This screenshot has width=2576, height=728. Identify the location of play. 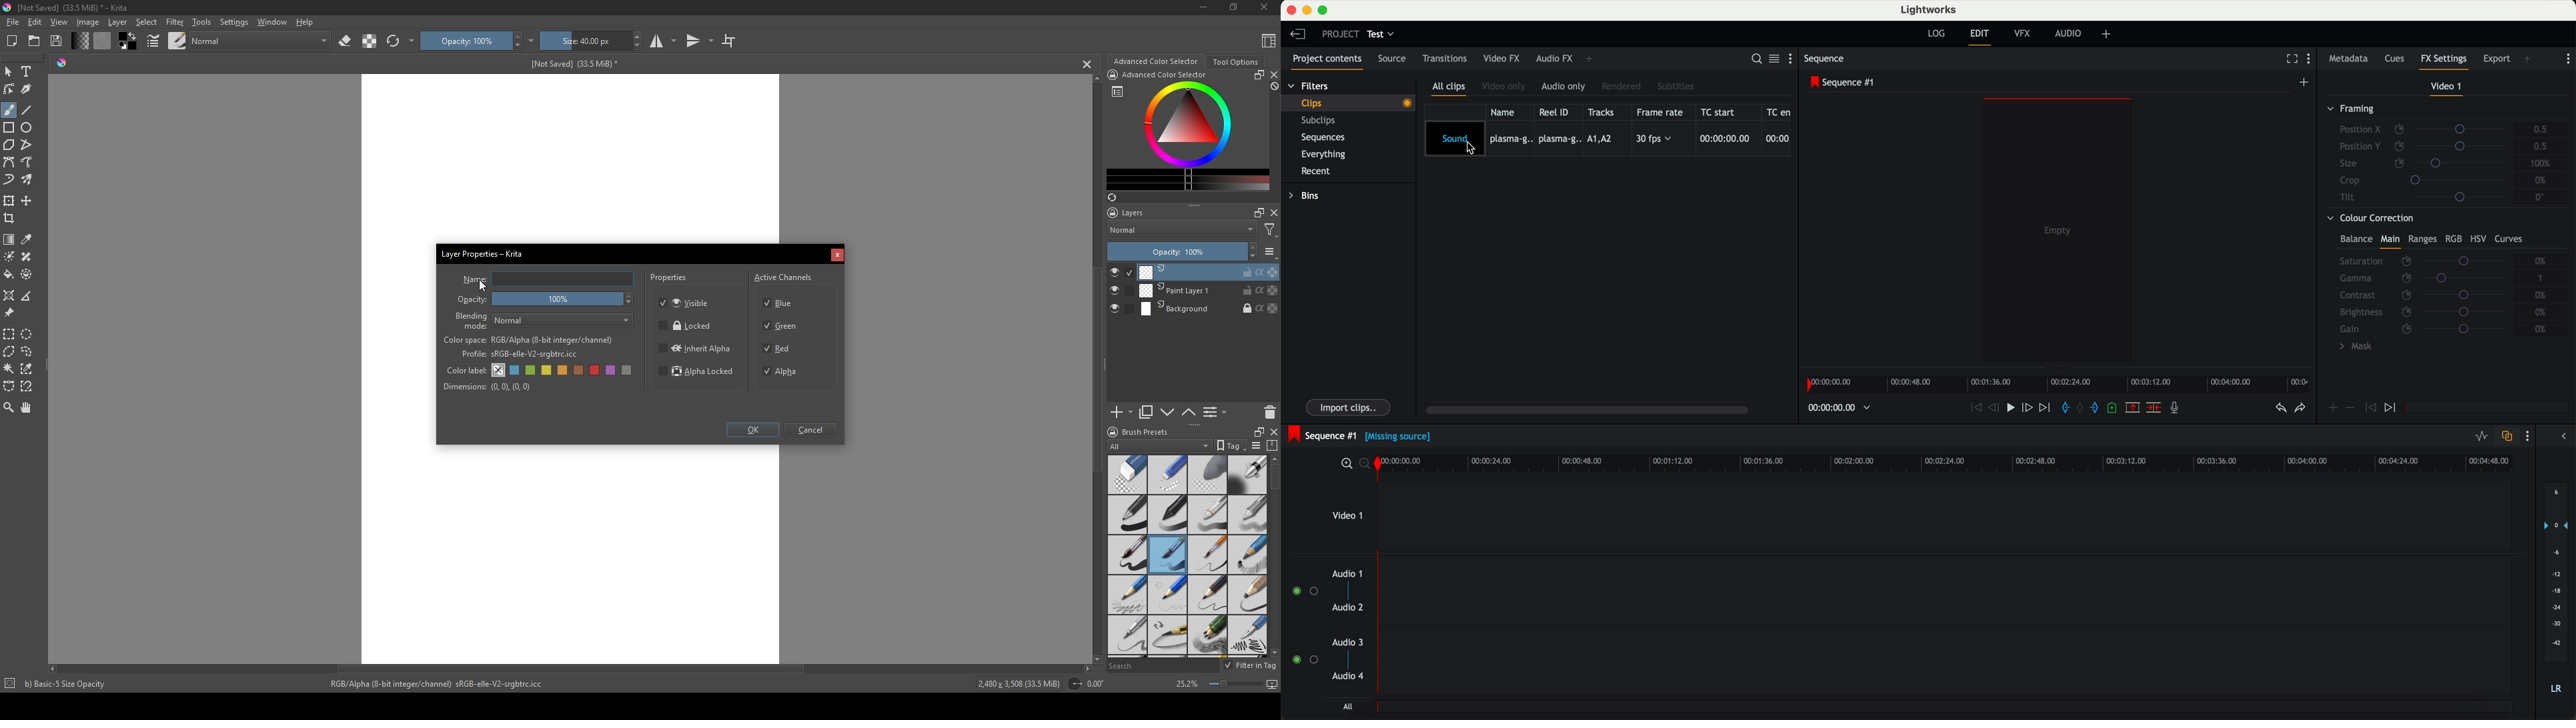
(2013, 409).